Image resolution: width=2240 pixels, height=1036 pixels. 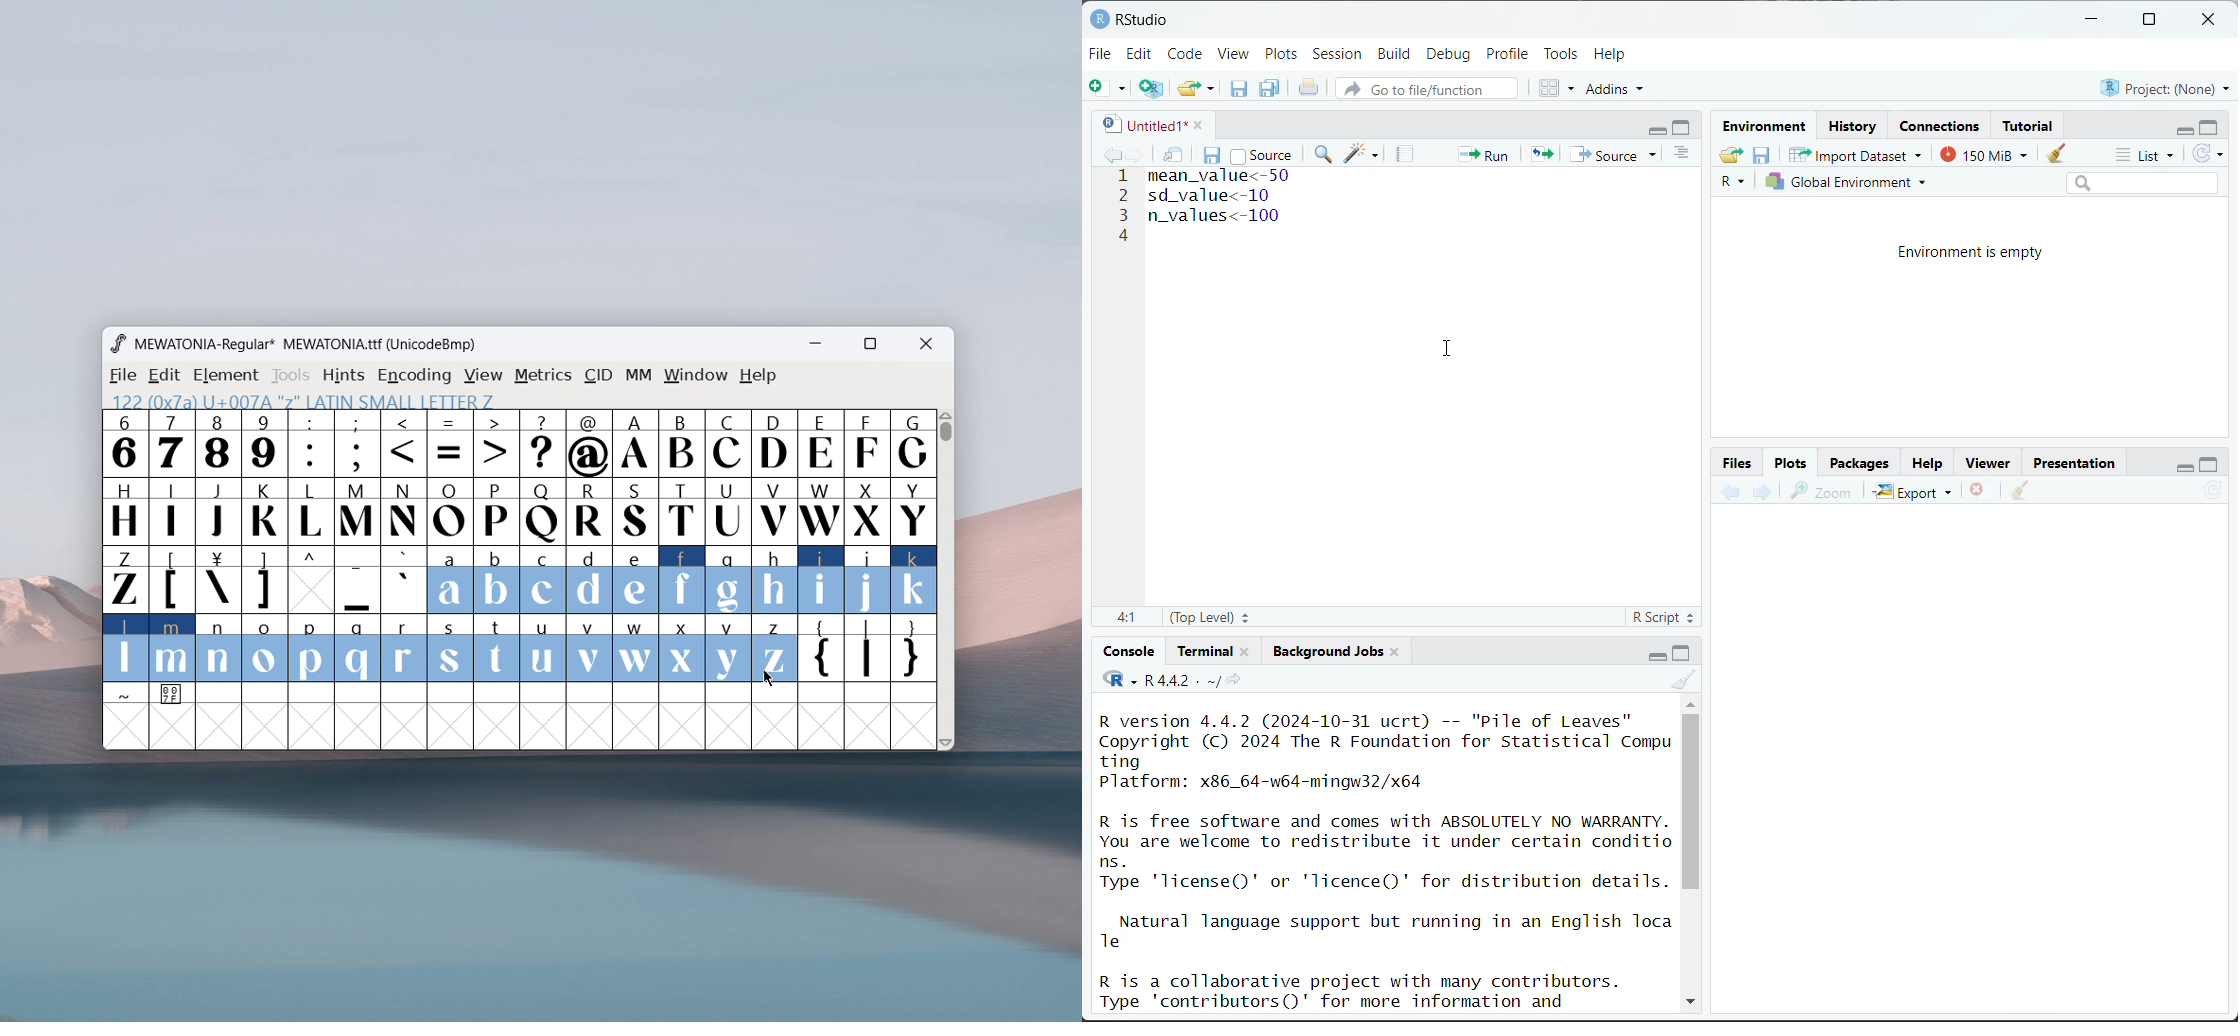 I want to click on d, so click(x=589, y=580).